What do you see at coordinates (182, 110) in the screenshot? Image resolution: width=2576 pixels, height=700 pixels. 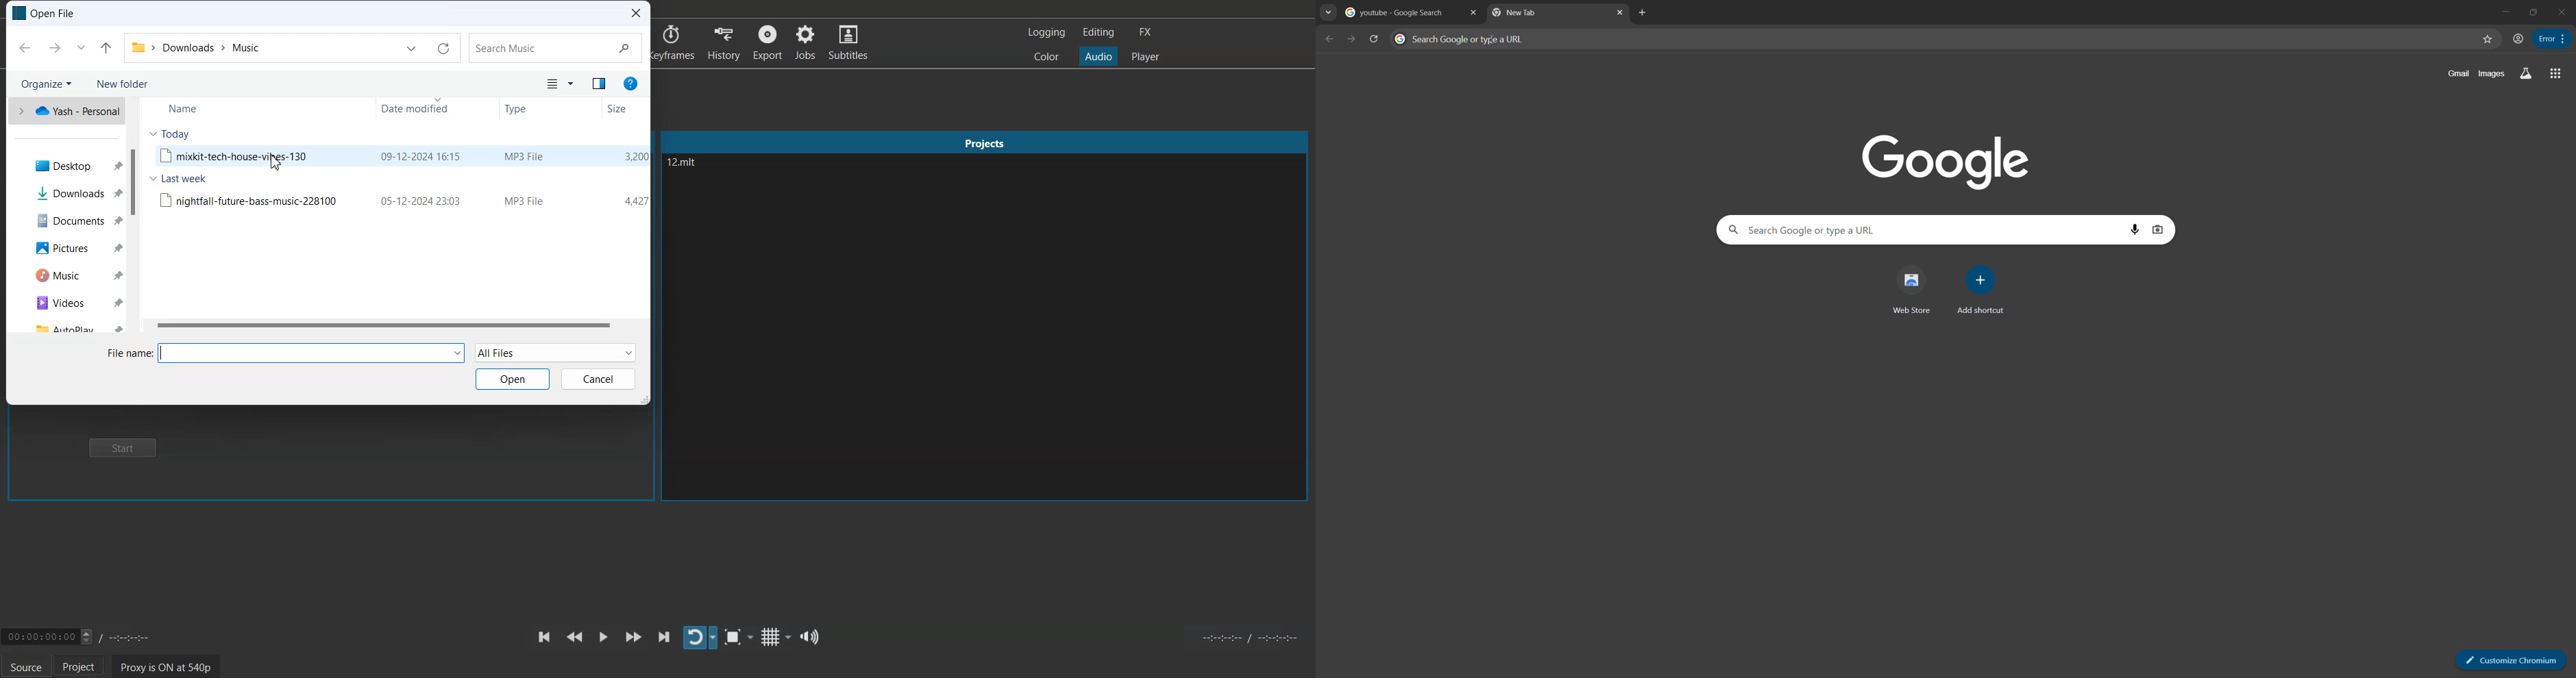 I see `Name` at bounding box center [182, 110].